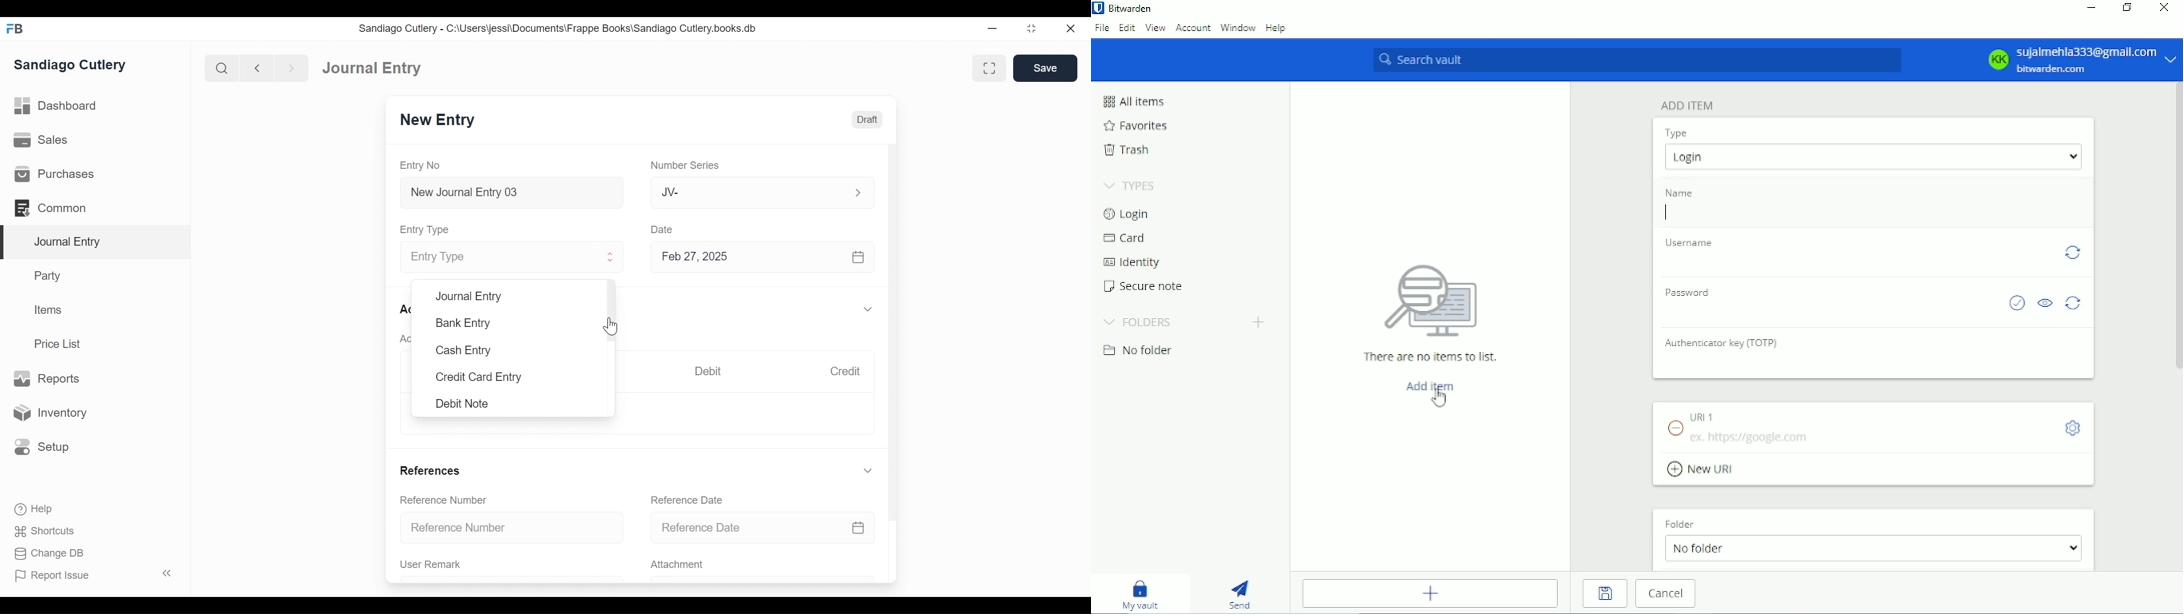 The height and width of the screenshot is (616, 2184). Describe the element at coordinates (994, 28) in the screenshot. I see `Minimize` at that location.